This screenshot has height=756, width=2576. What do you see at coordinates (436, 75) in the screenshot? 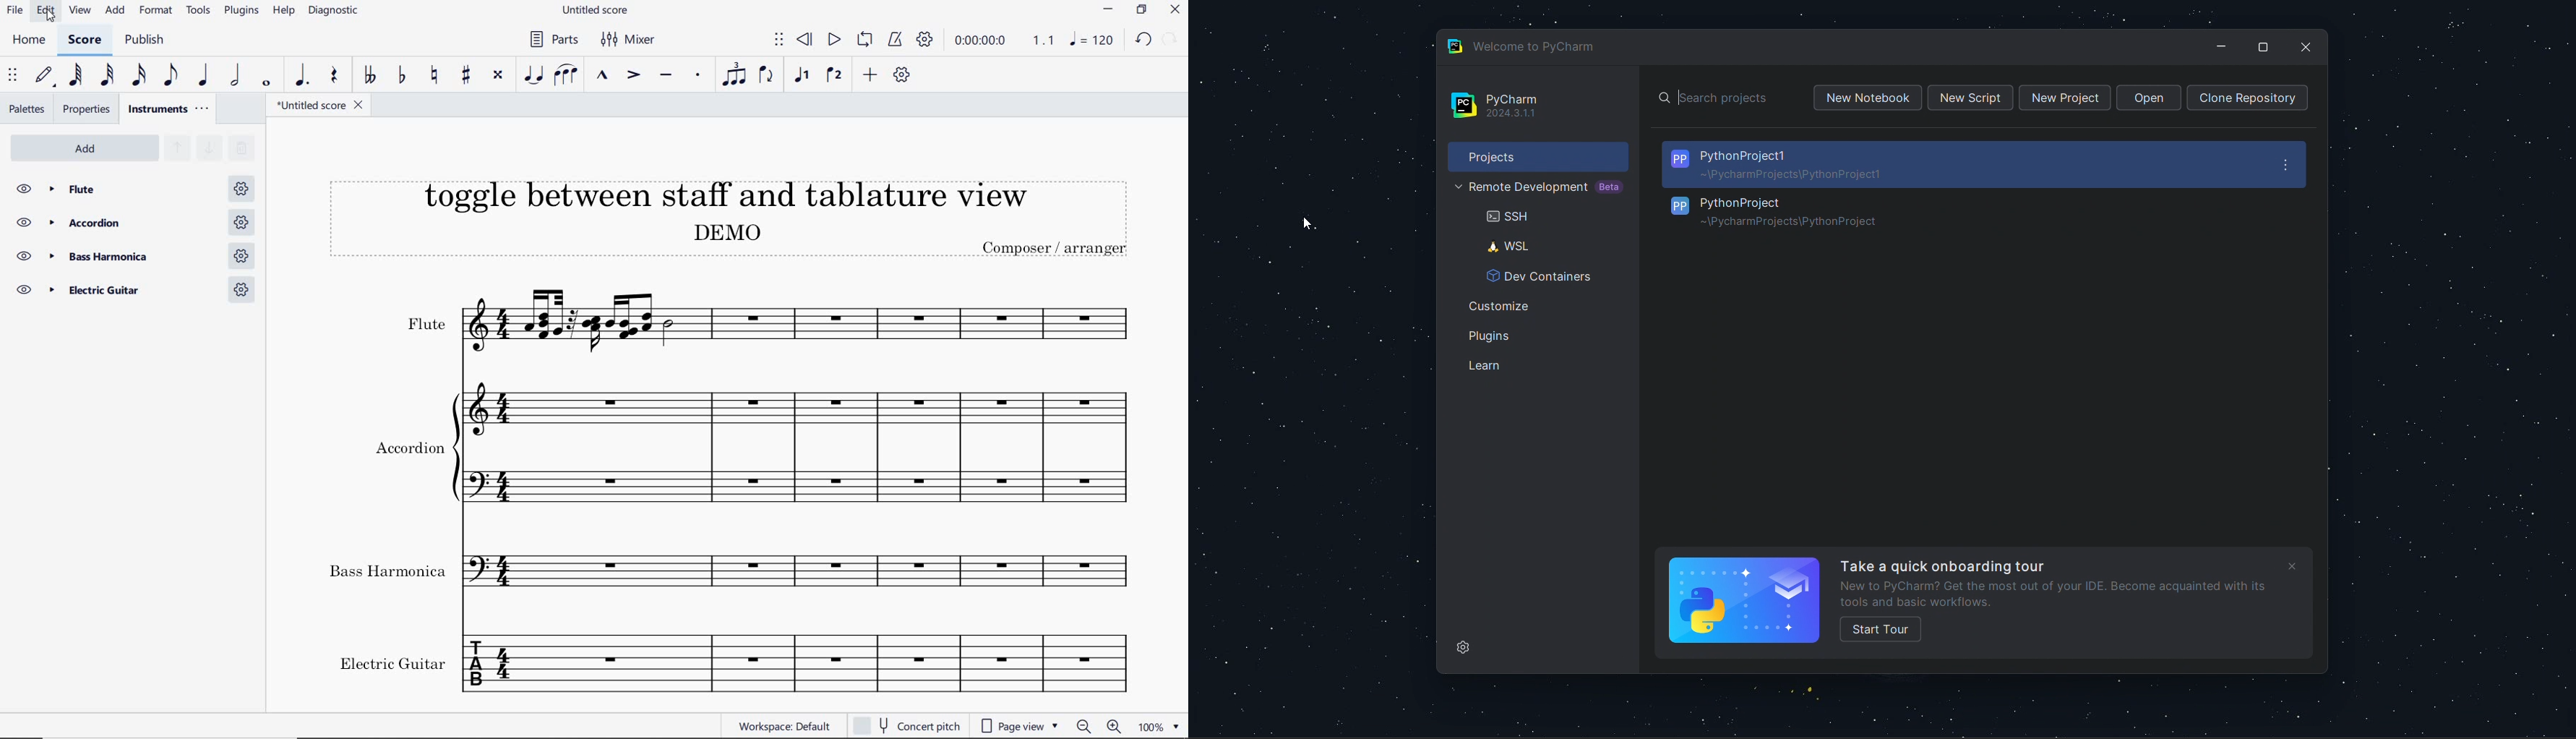
I see `toggle natural` at bounding box center [436, 75].